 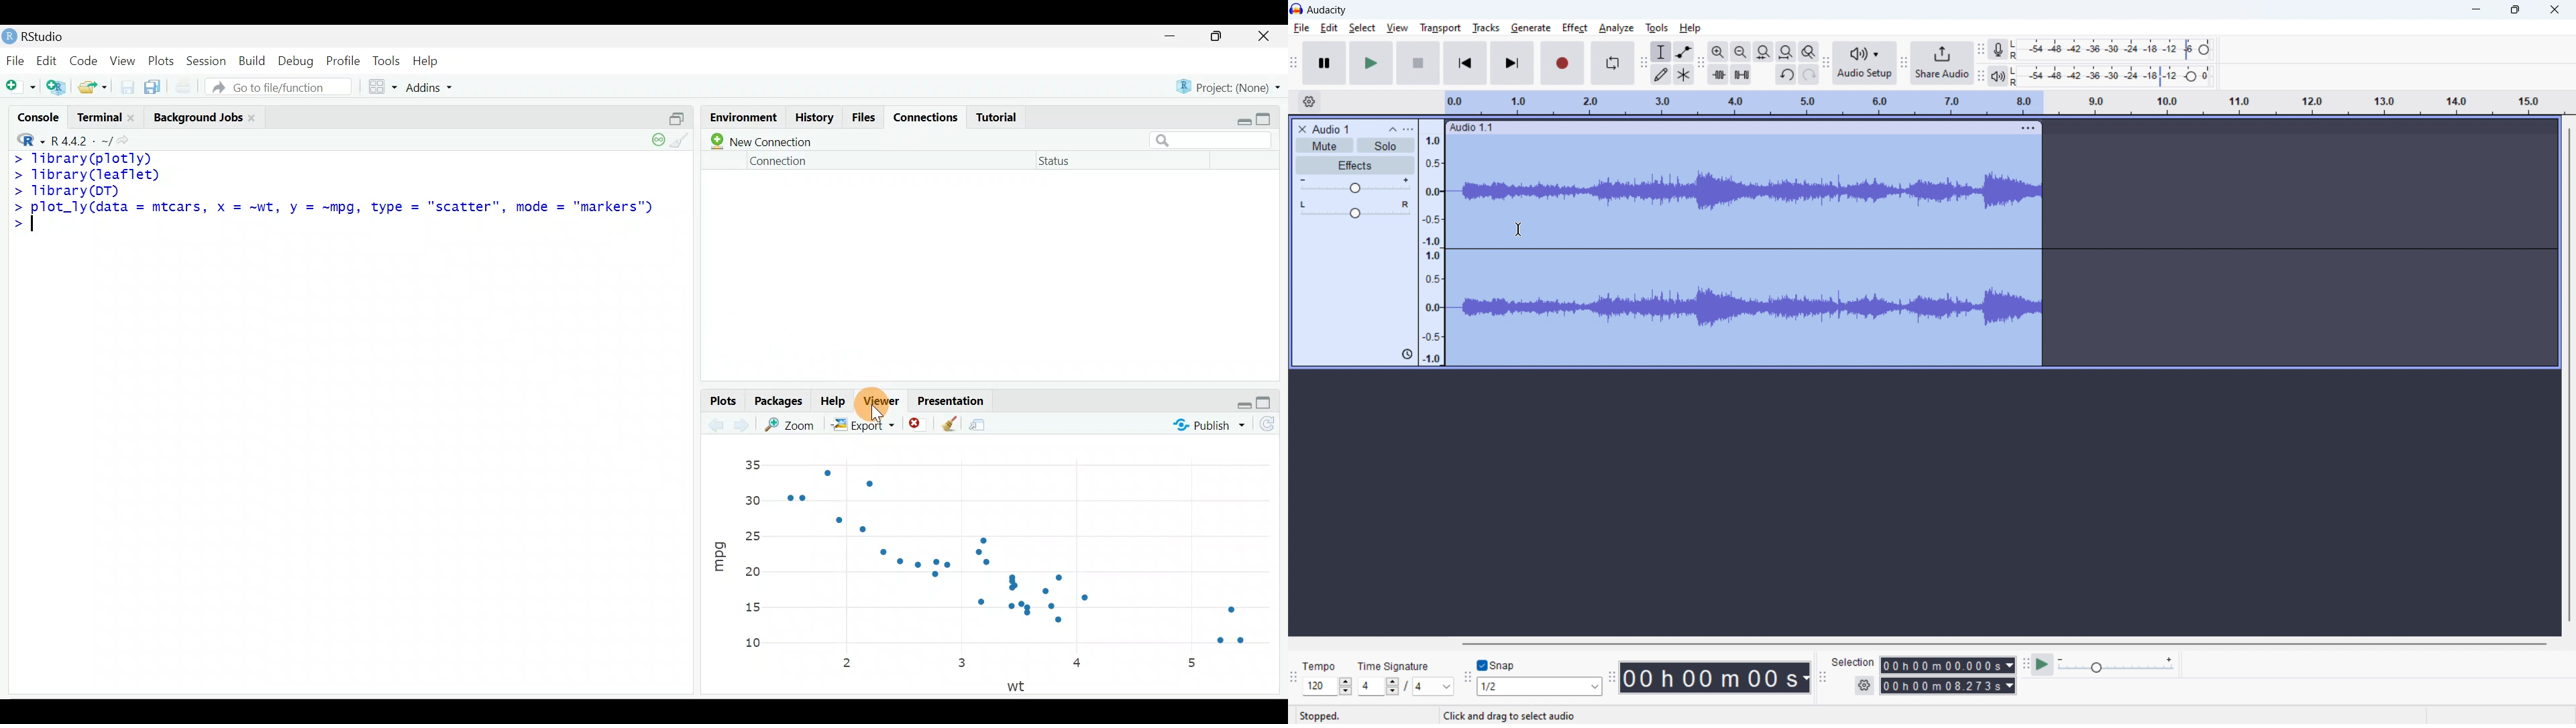 What do you see at coordinates (752, 643) in the screenshot?
I see `10` at bounding box center [752, 643].